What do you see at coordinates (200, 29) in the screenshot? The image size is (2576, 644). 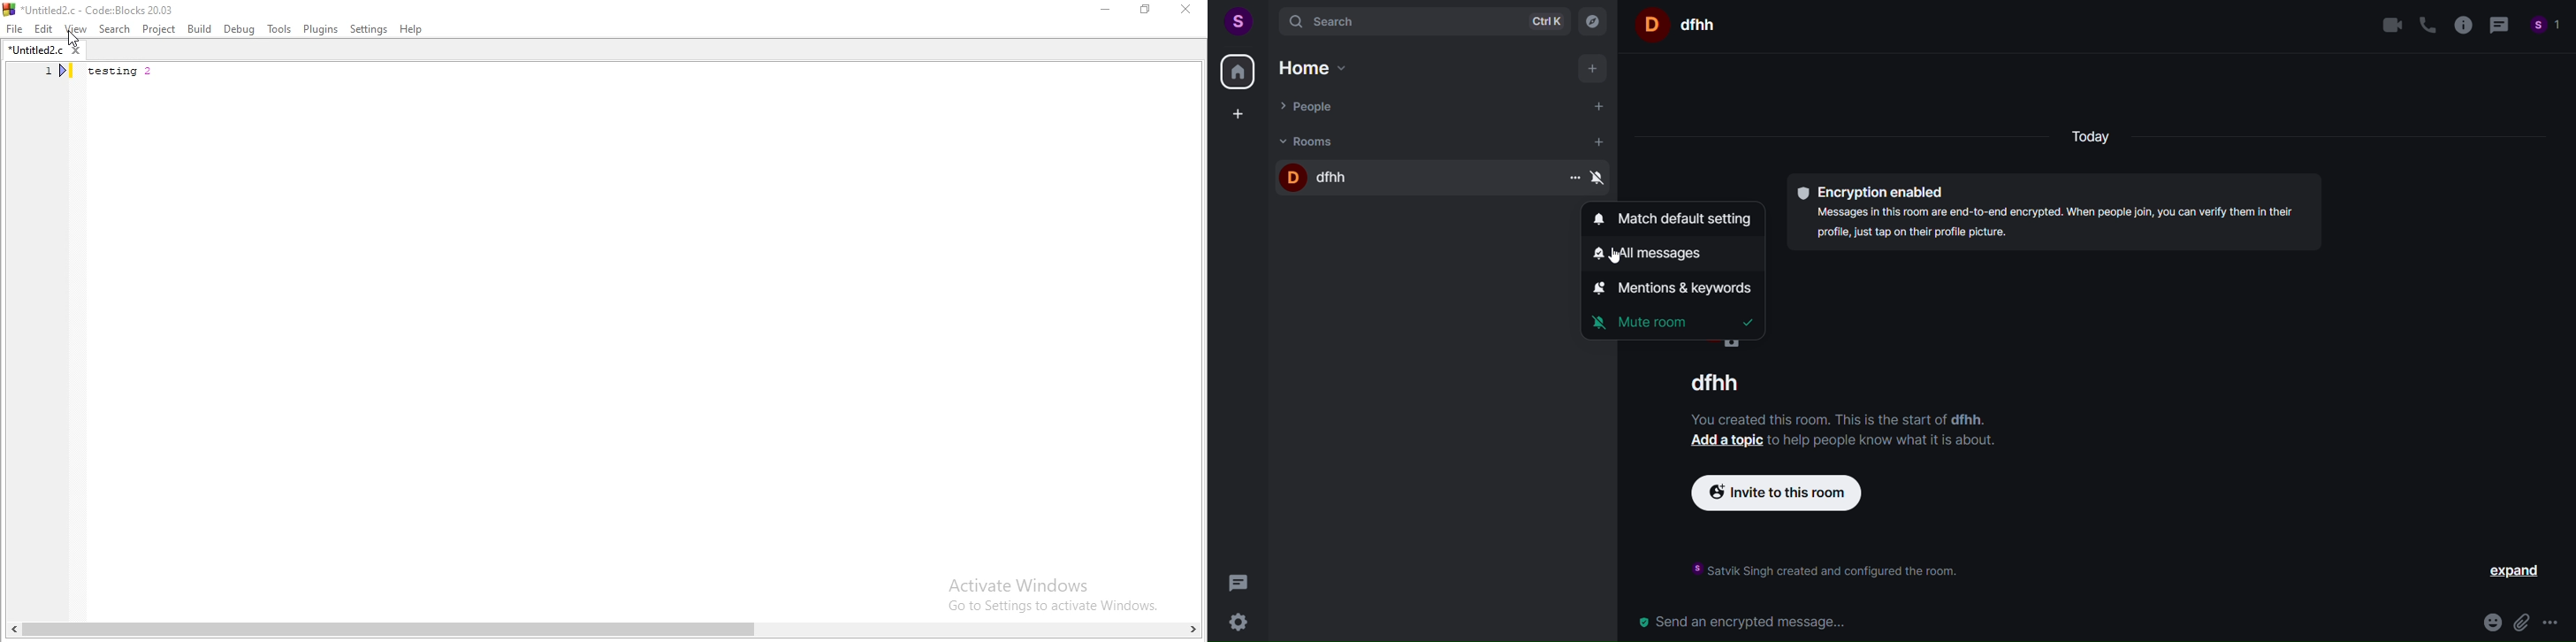 I see `Build ` at bounding box center [200, 29].